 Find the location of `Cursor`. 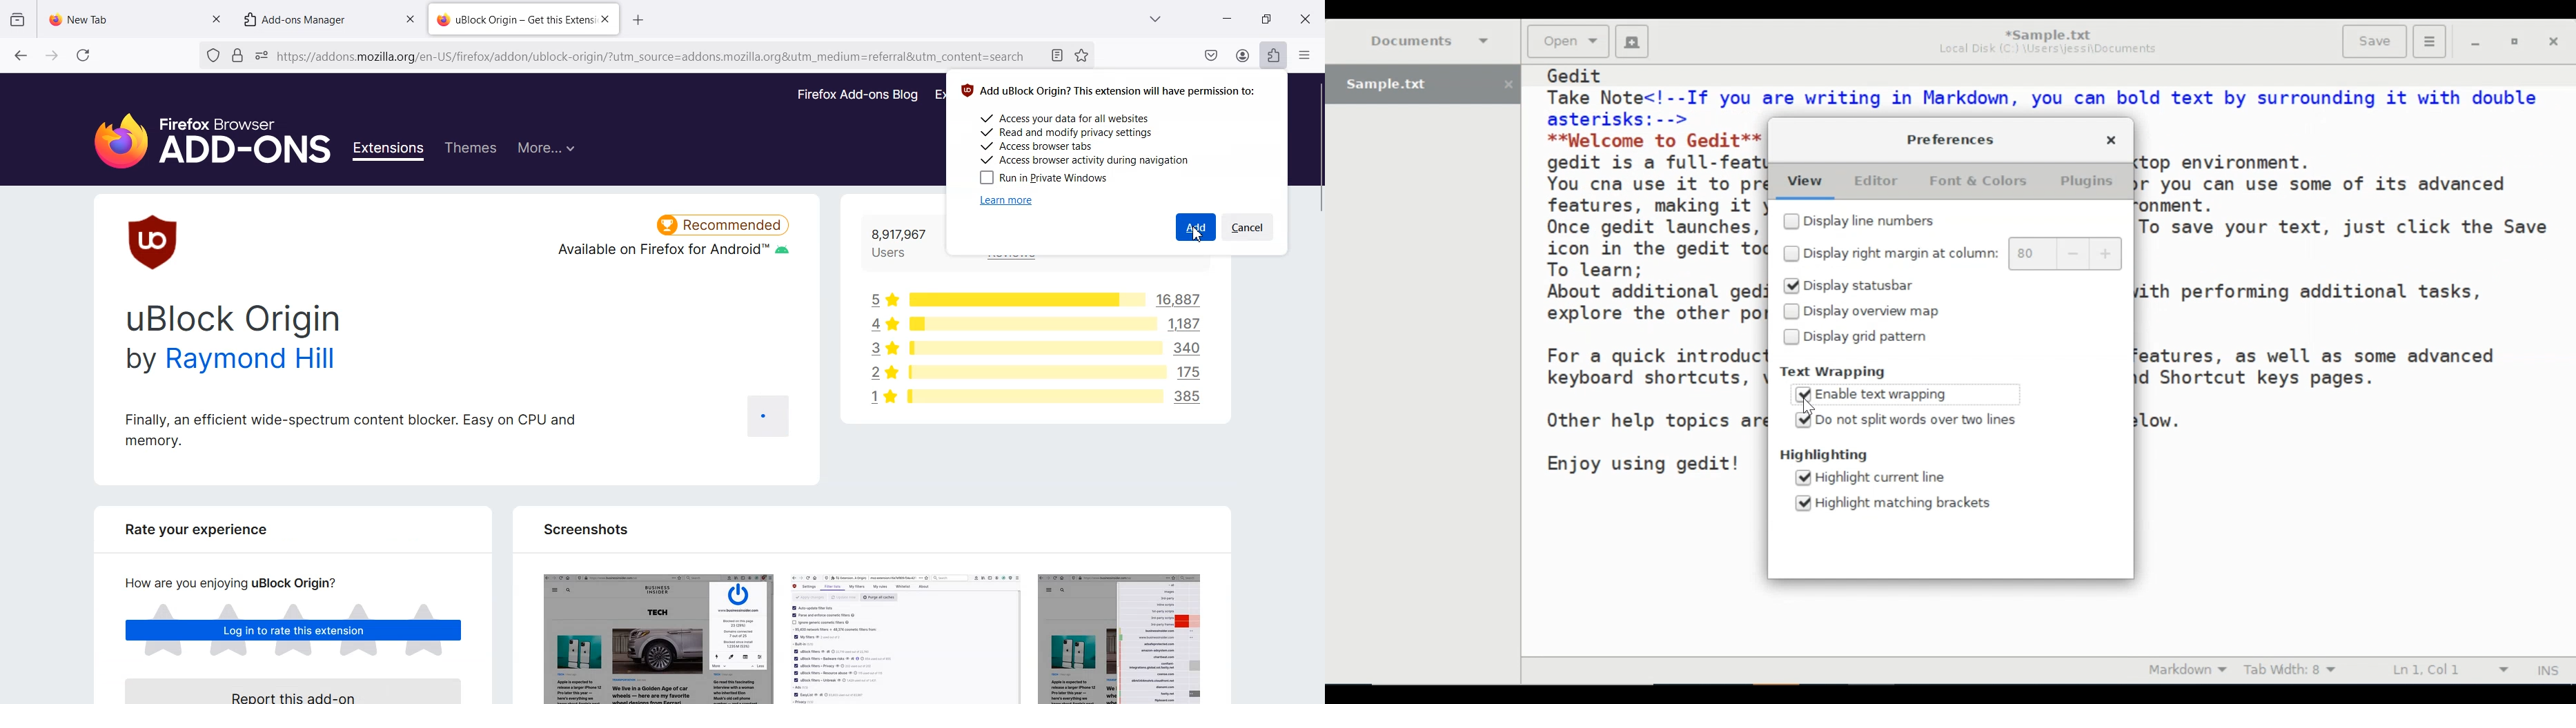

Cursor is located at coordinates (1808, 405).